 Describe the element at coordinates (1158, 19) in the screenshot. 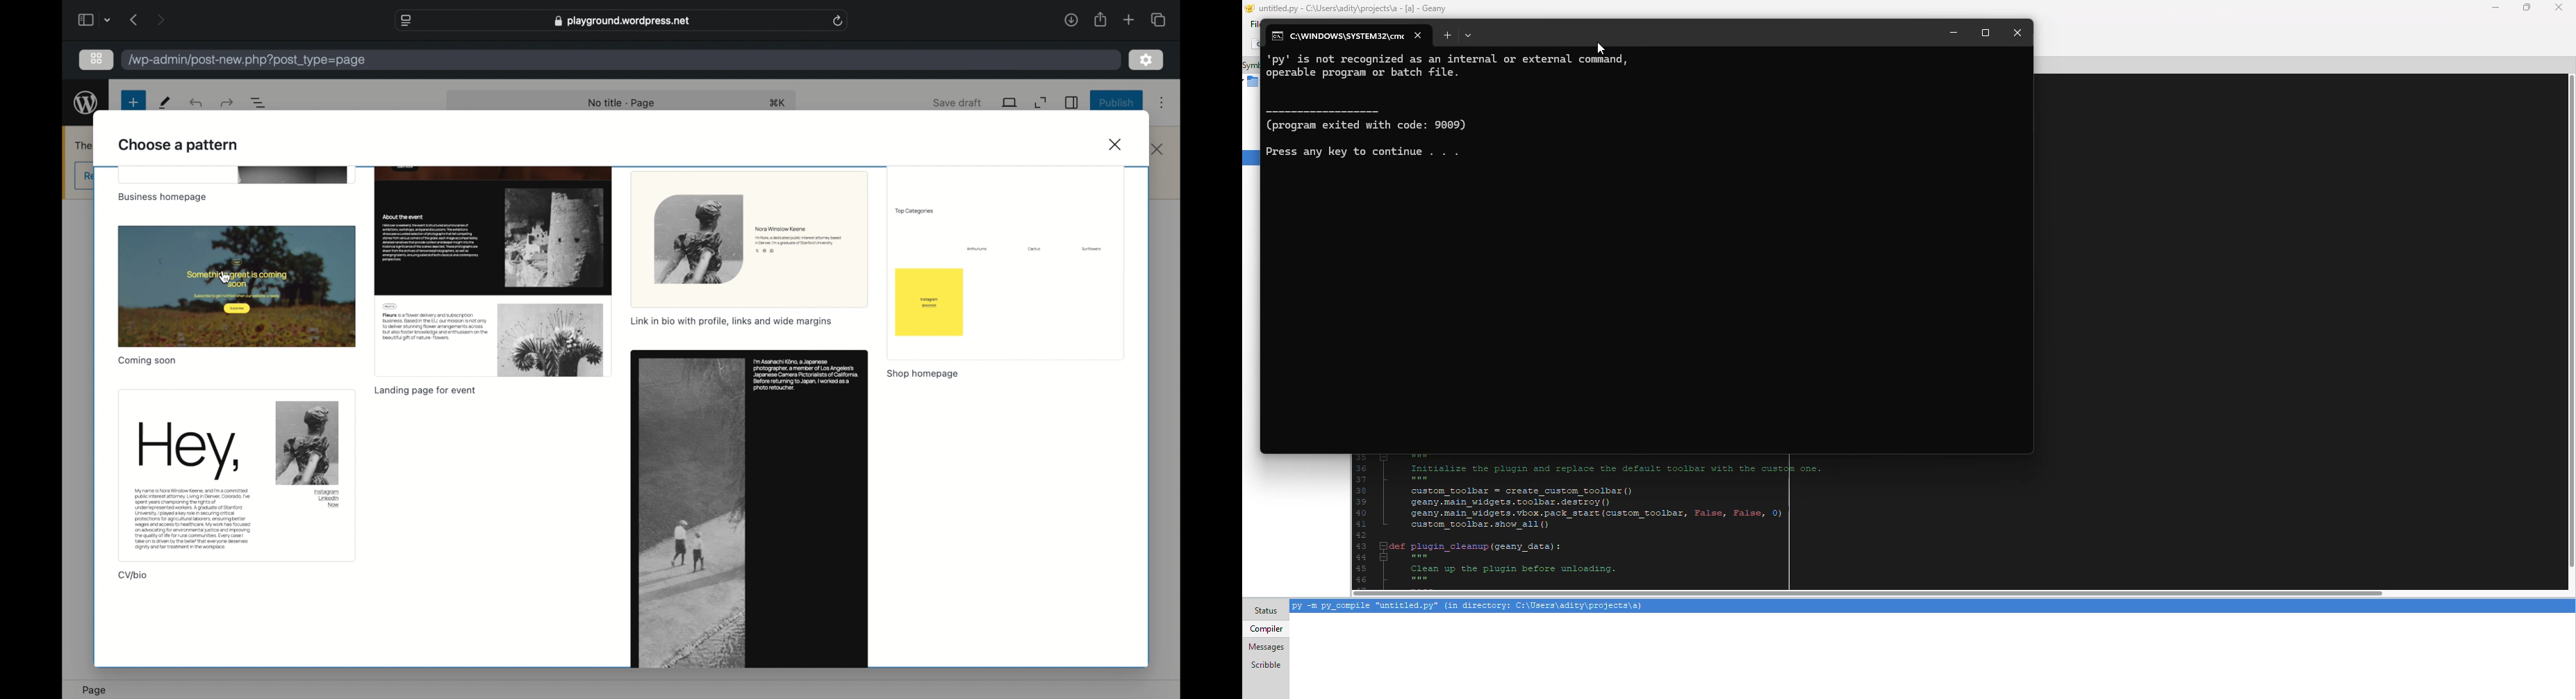

I see `show tab overview` at that location.